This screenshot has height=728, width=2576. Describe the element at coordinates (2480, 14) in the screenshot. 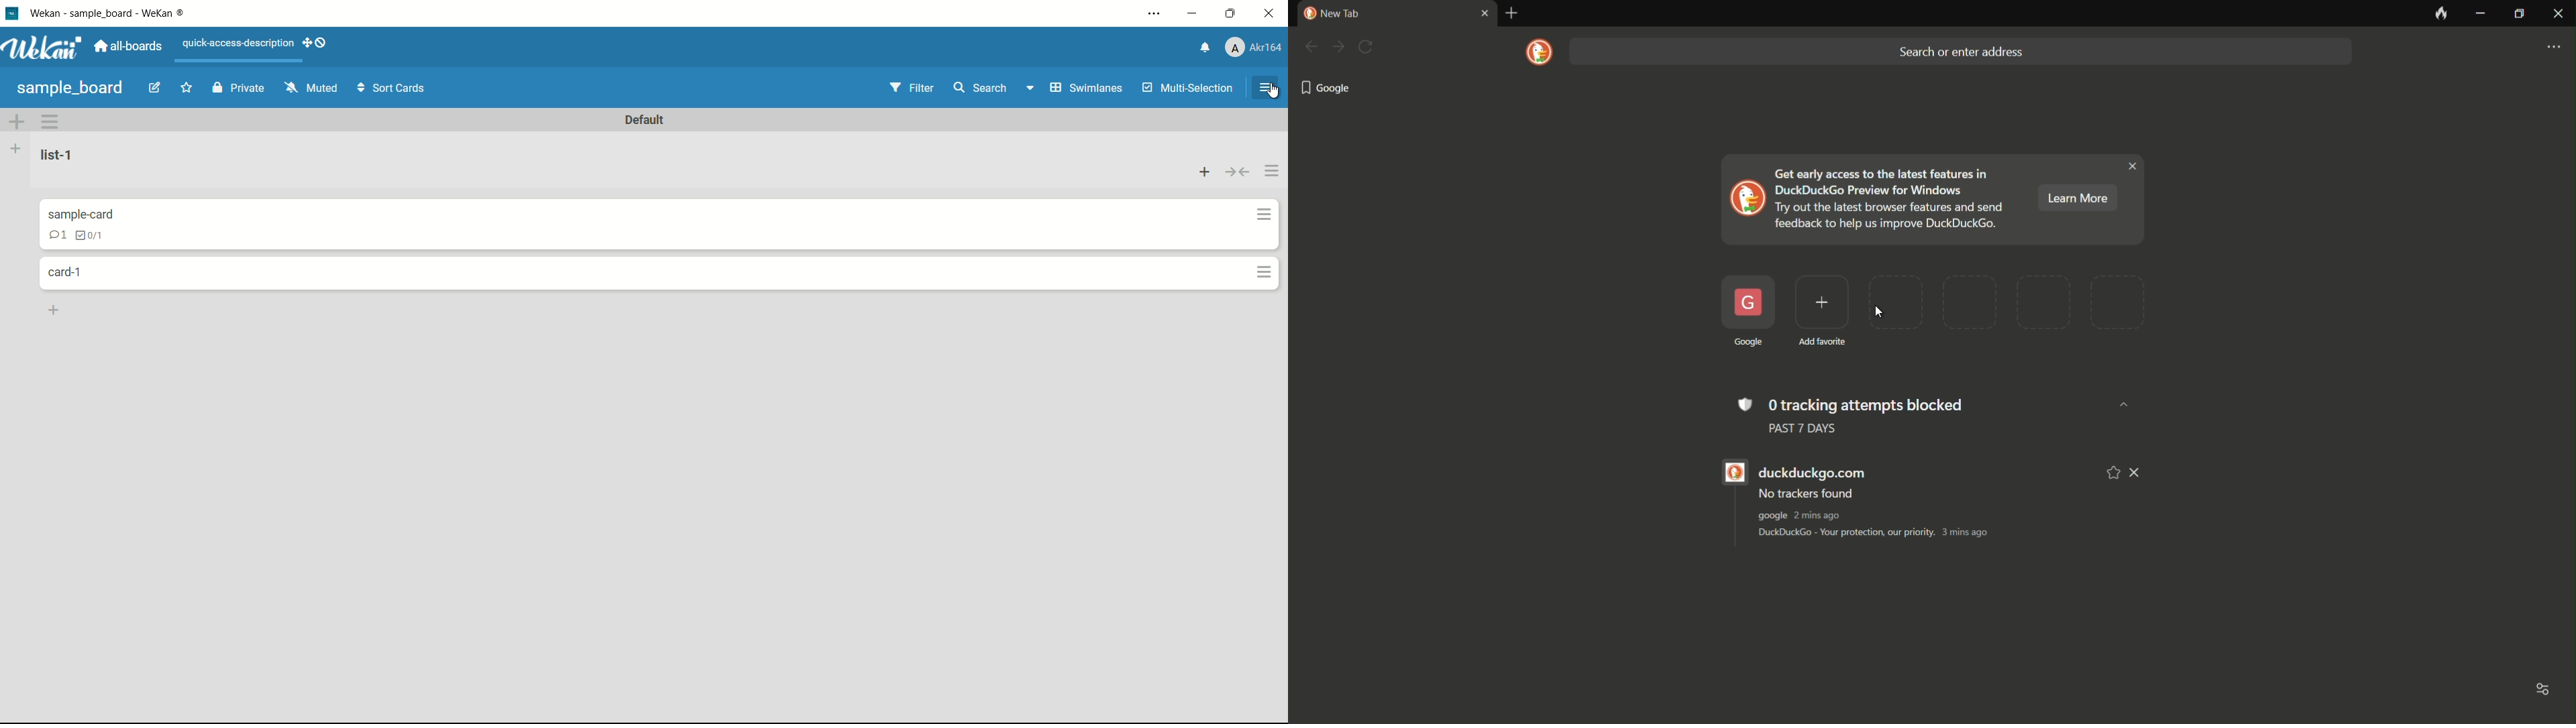

I see `minimize` at that location.